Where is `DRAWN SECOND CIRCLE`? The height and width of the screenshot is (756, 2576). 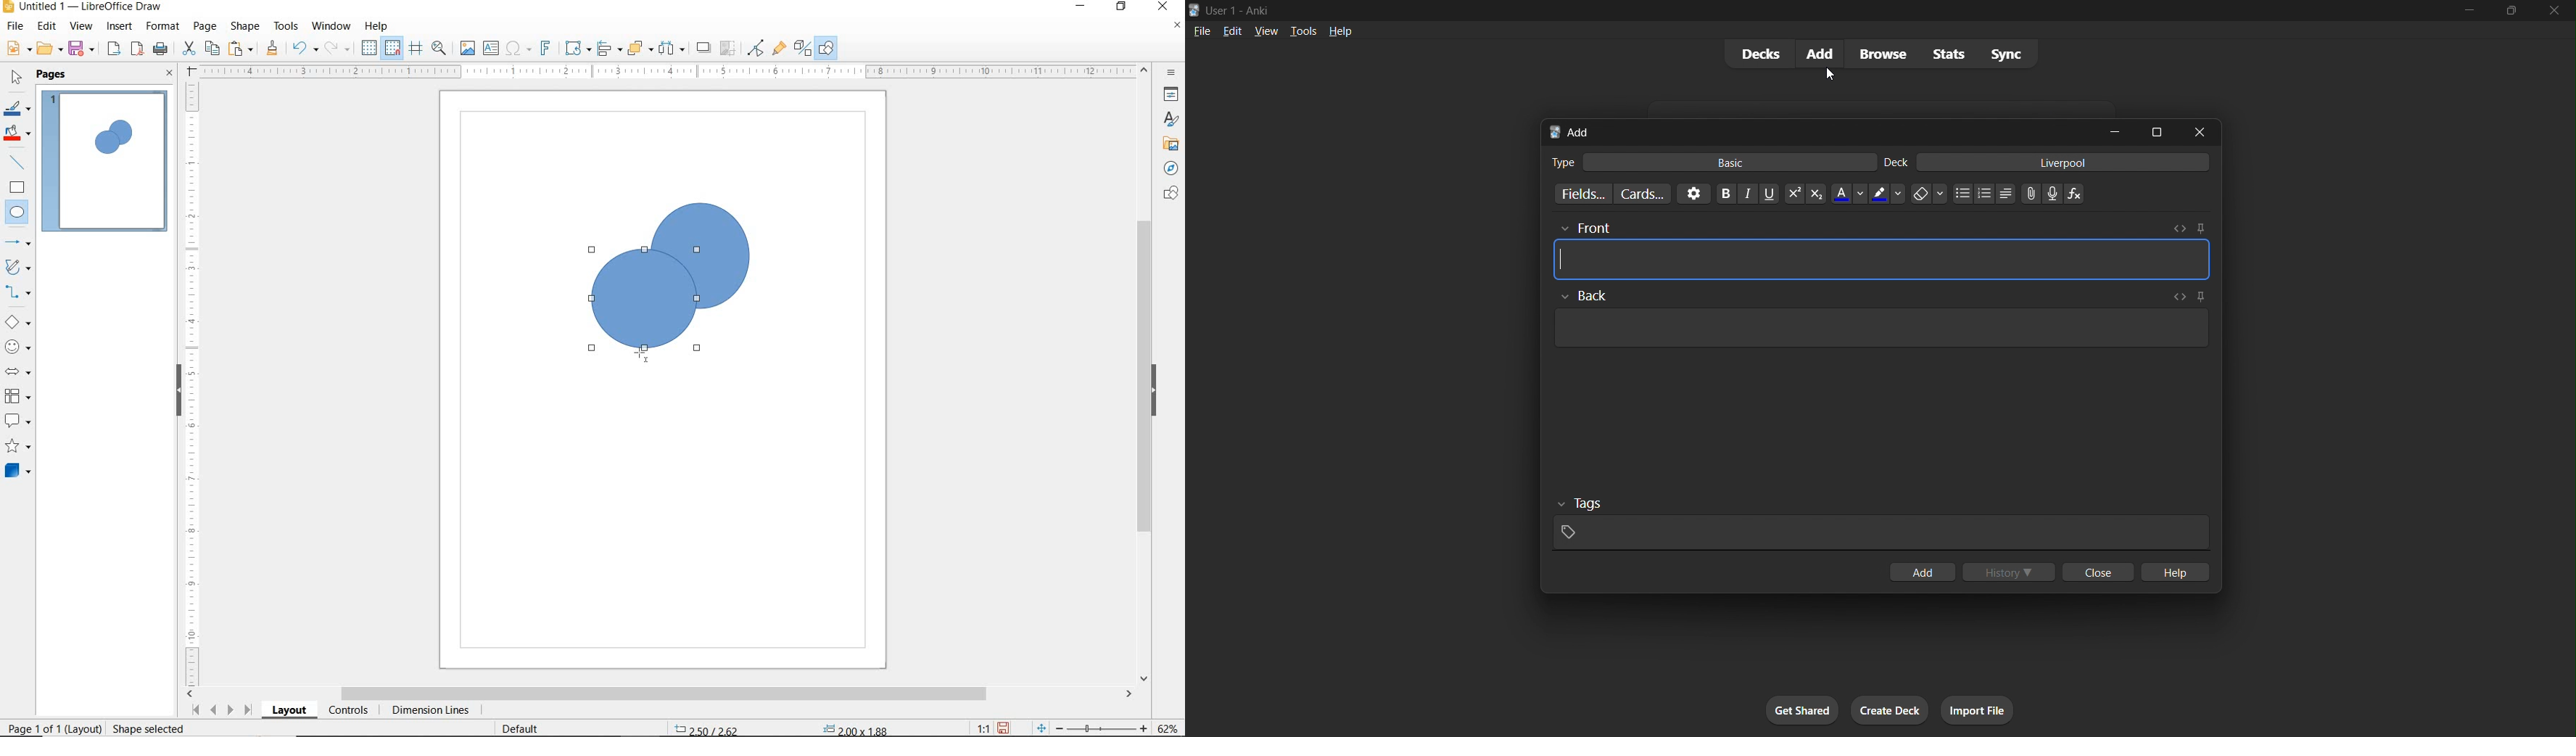 DRAWN SECOND CIRCLE is located at coordinates (645, 304).